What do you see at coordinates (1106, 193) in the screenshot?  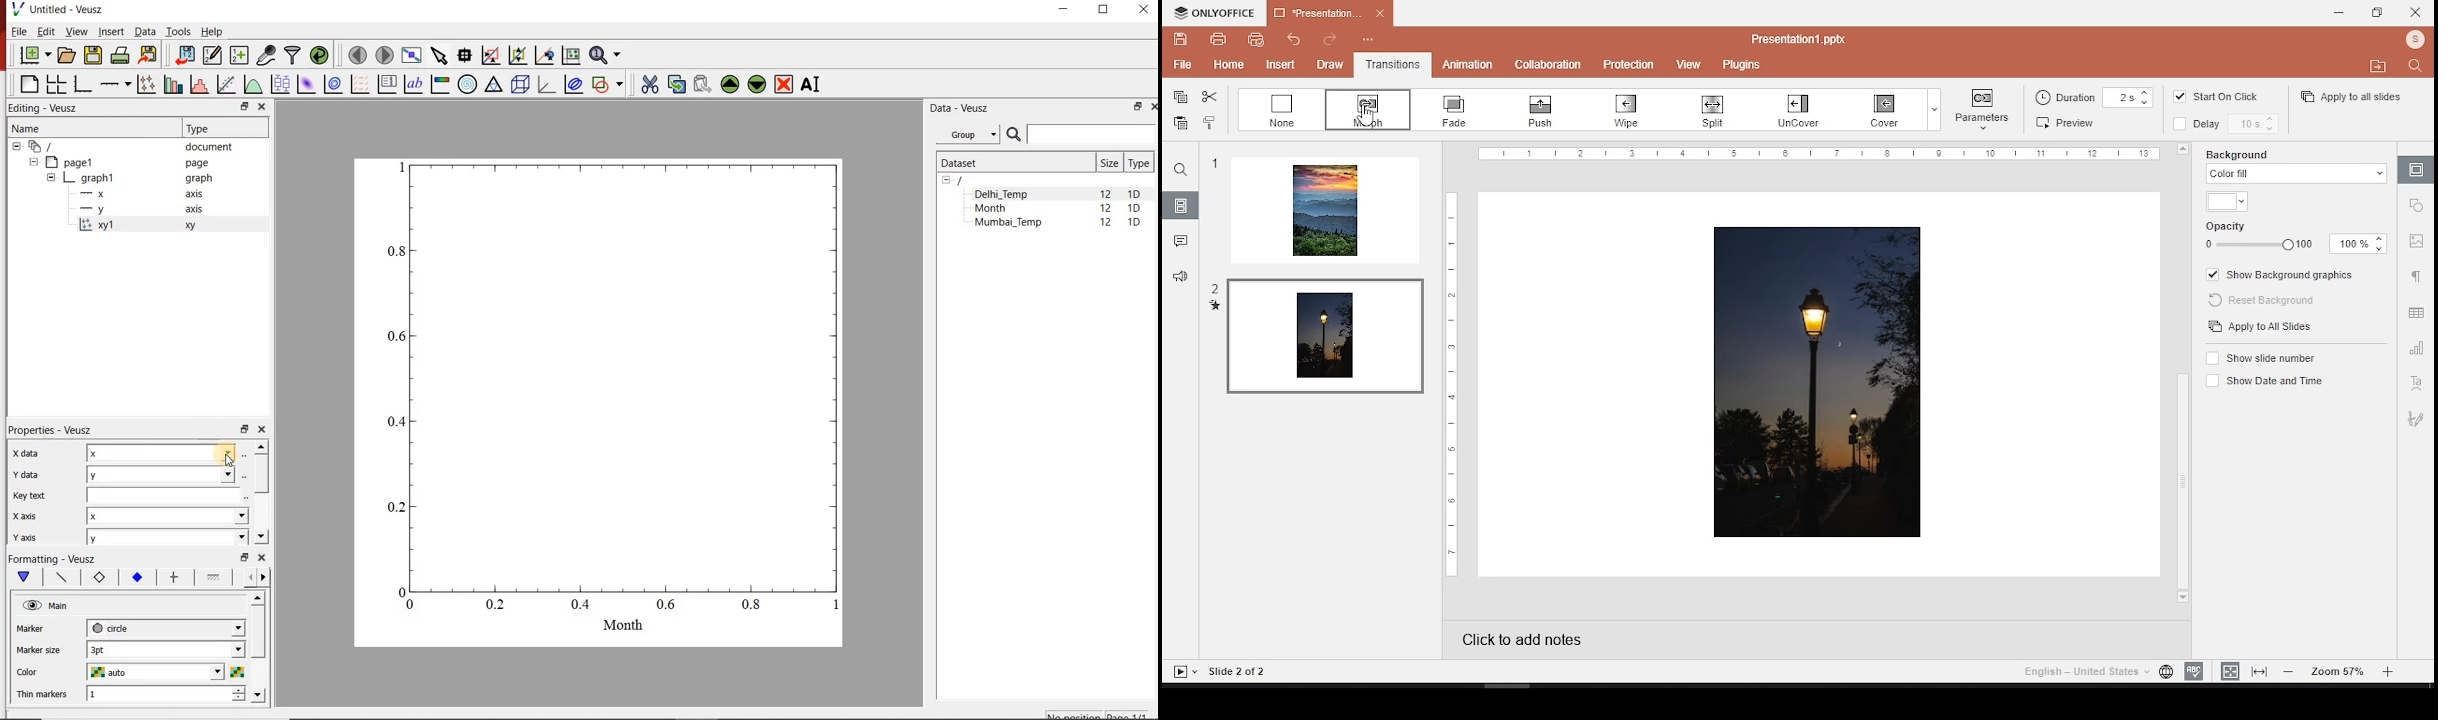 I see `12` at bounding box center [1106, 193].